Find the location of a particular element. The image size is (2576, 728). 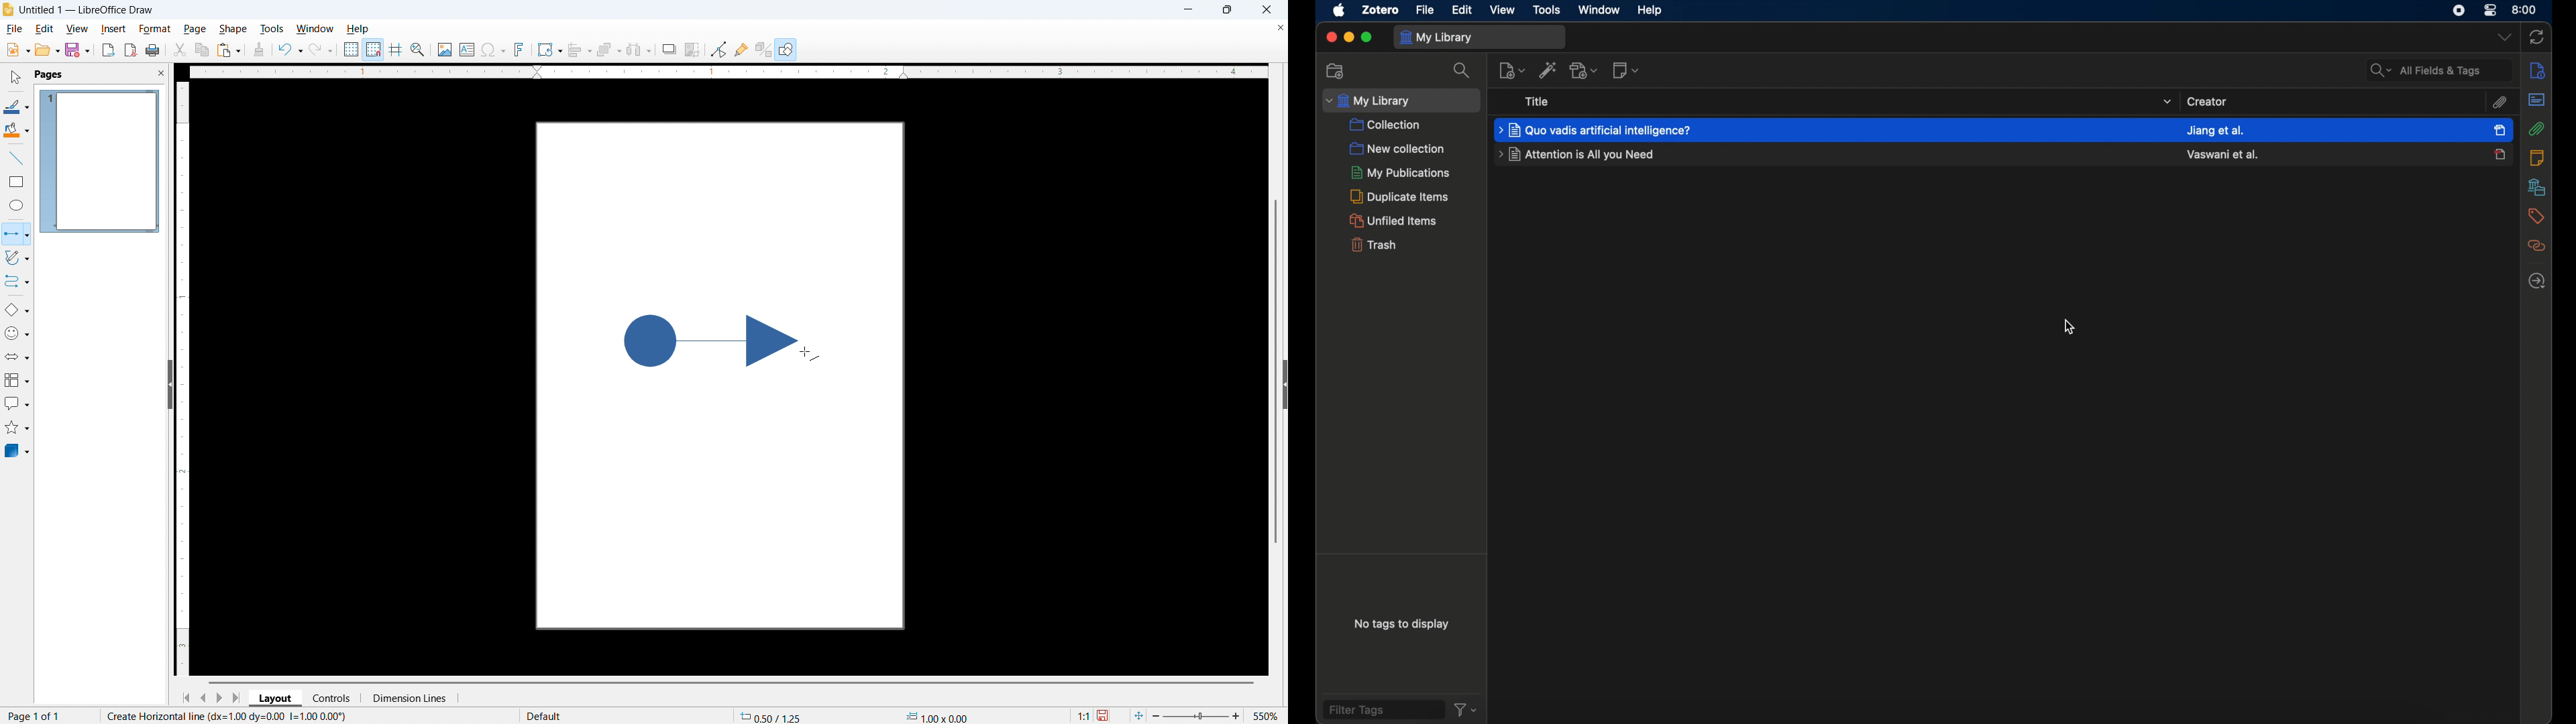

Snap to grid  is located at coordinates (374, 50).